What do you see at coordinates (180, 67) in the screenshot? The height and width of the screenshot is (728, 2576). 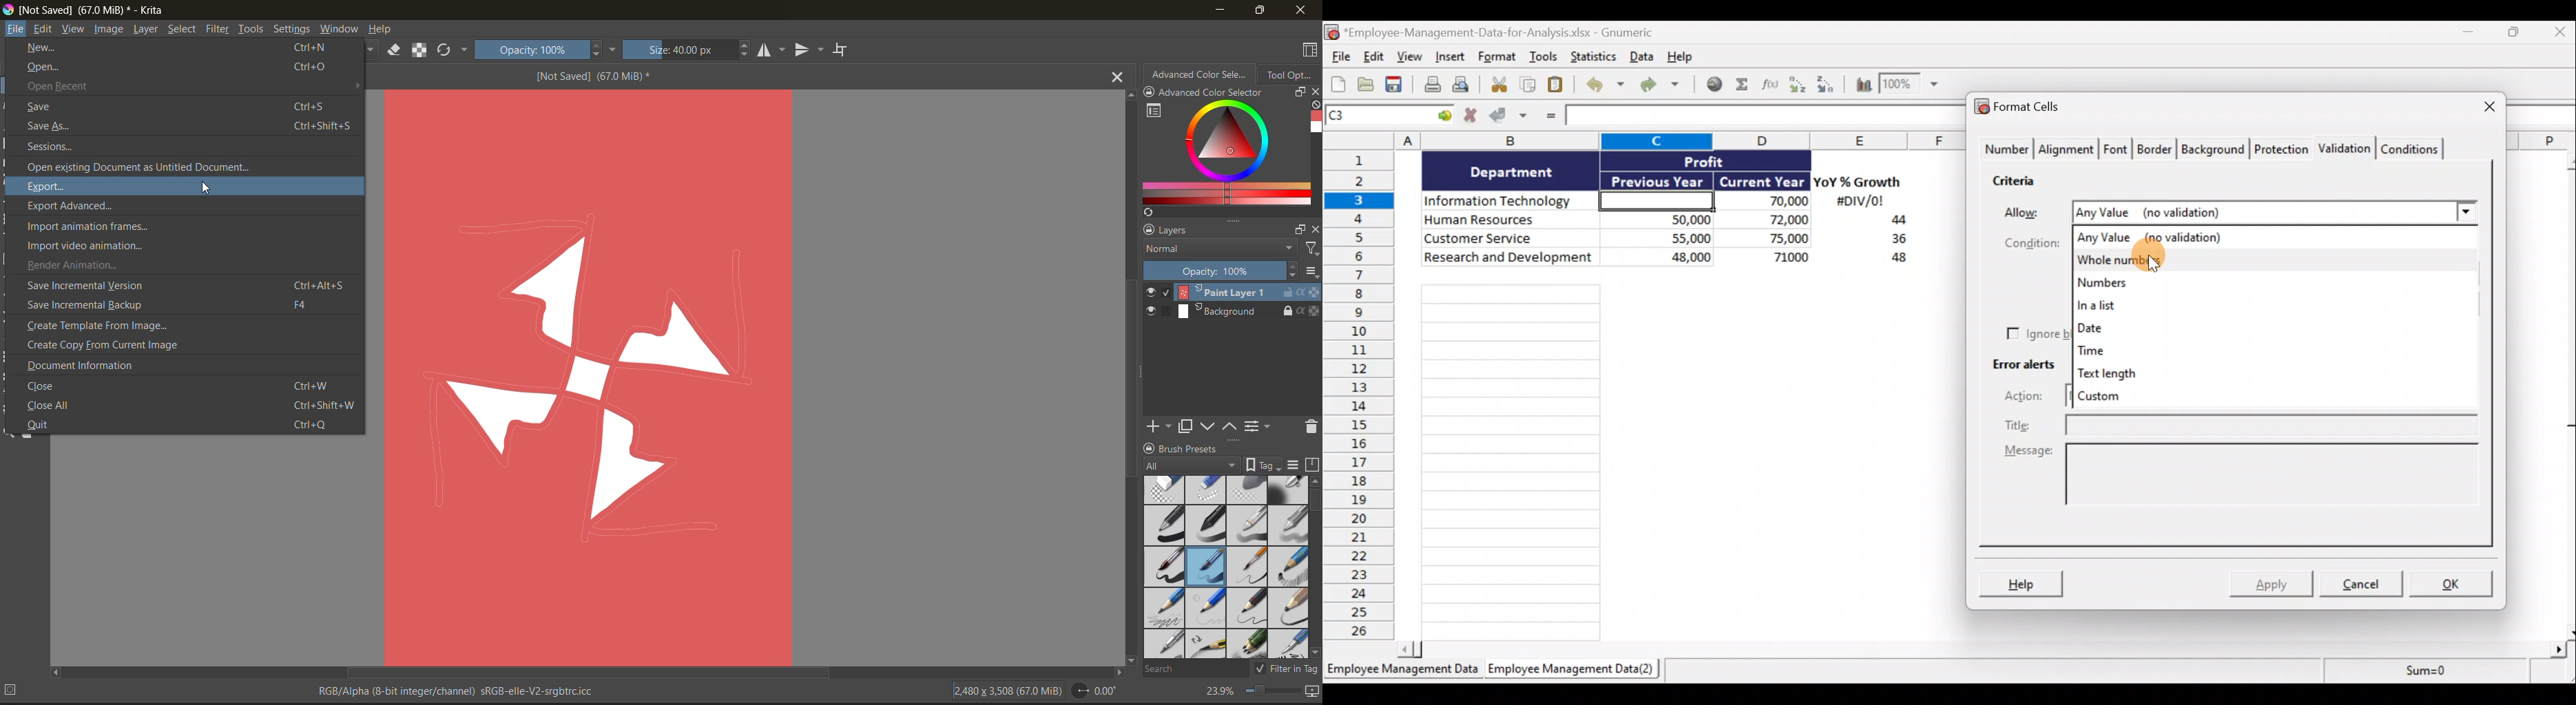 I see `open` at bounding box center [180, 67].